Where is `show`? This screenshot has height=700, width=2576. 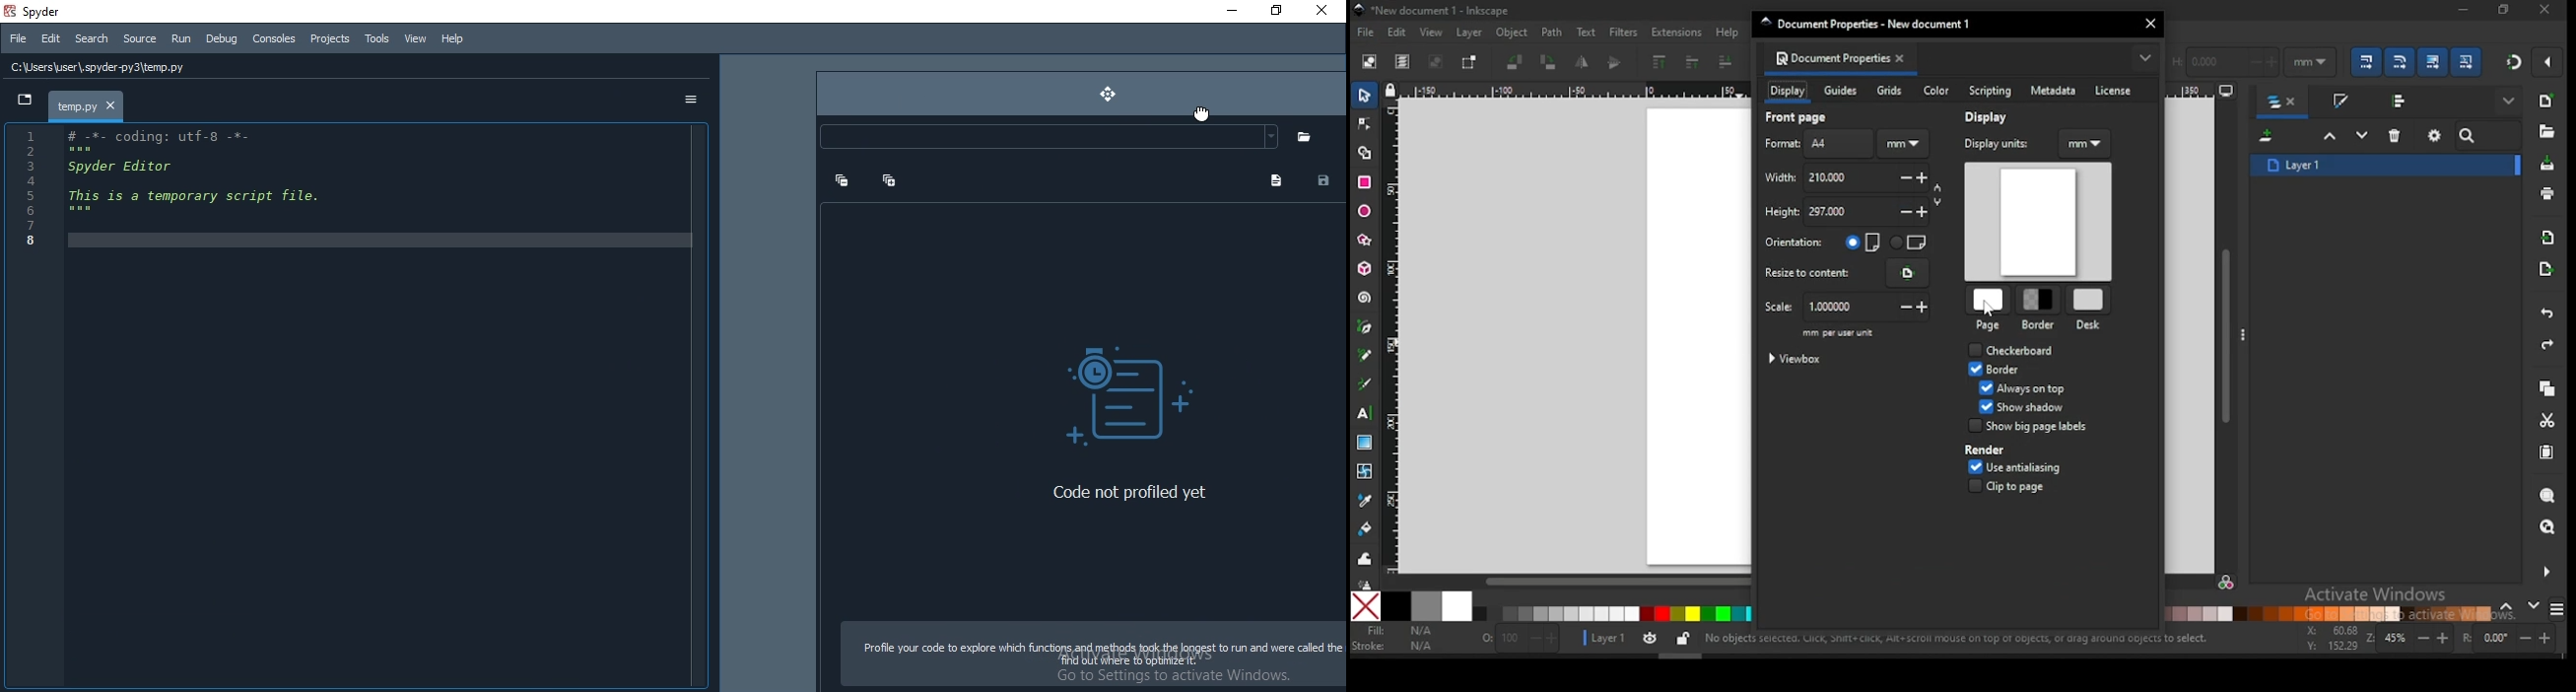
show is located at coordinates (2511, 102).